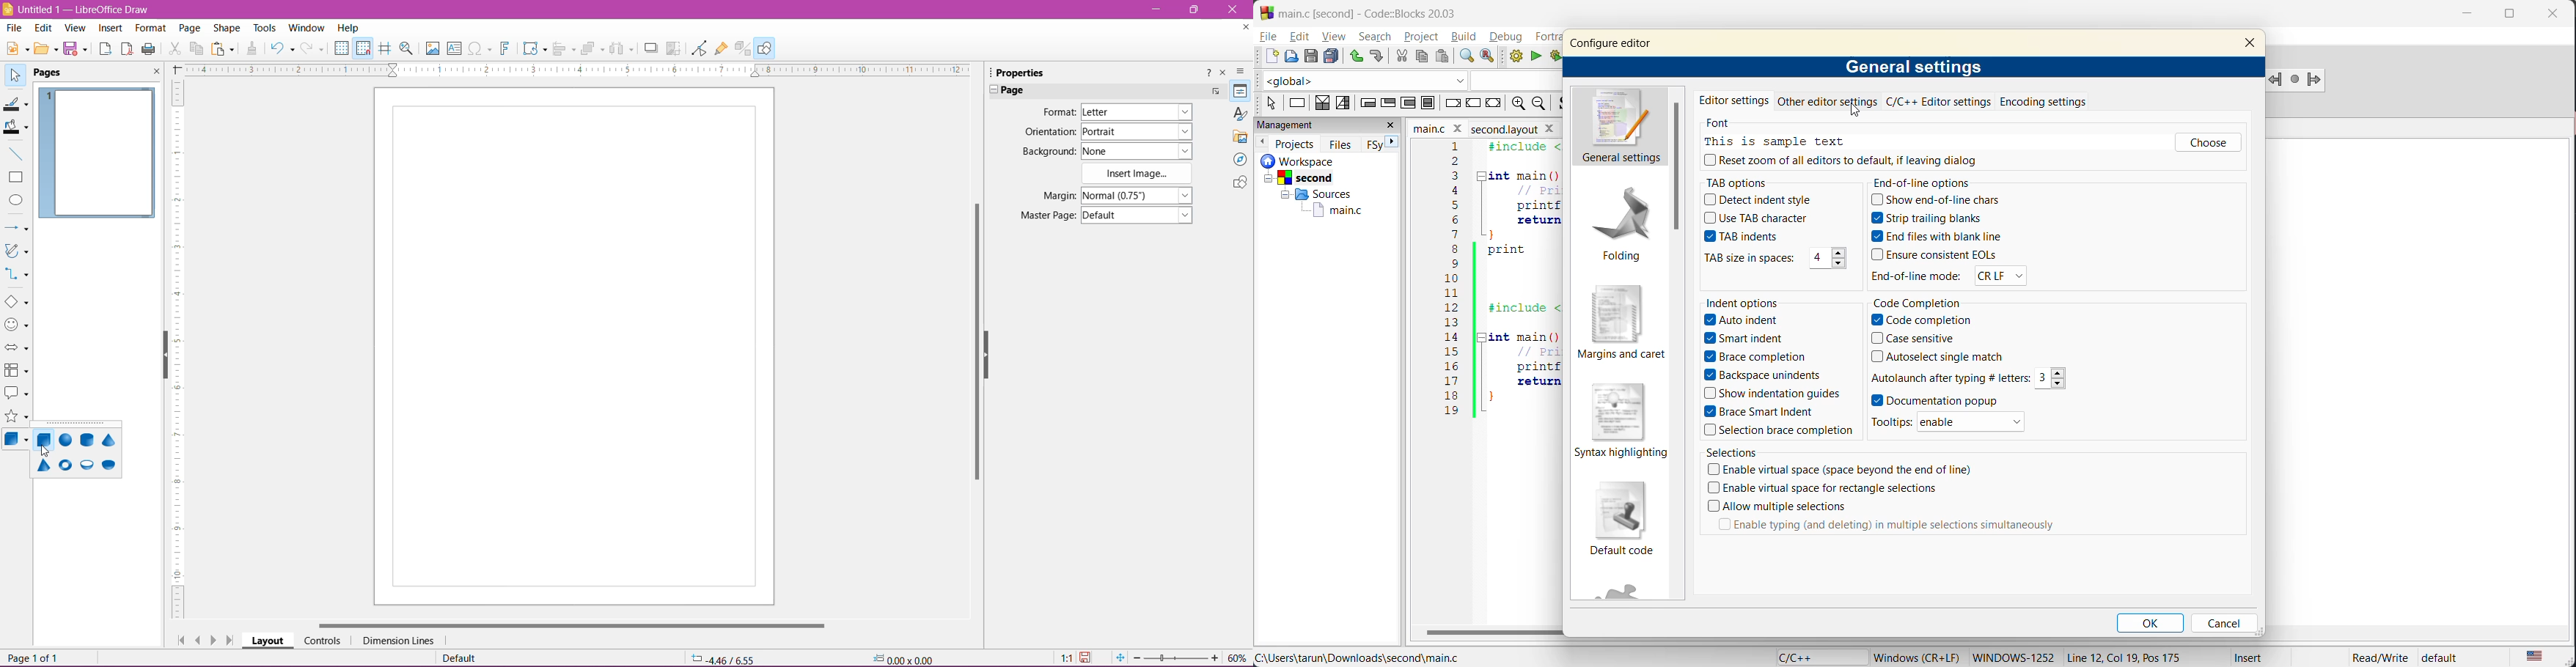 Image resolution: width=2576 pixels, height=672 pixels. What do you see at coordinates (1318, 177) in the screenshot?
I see `Second` at bounding box center [1318, 177].